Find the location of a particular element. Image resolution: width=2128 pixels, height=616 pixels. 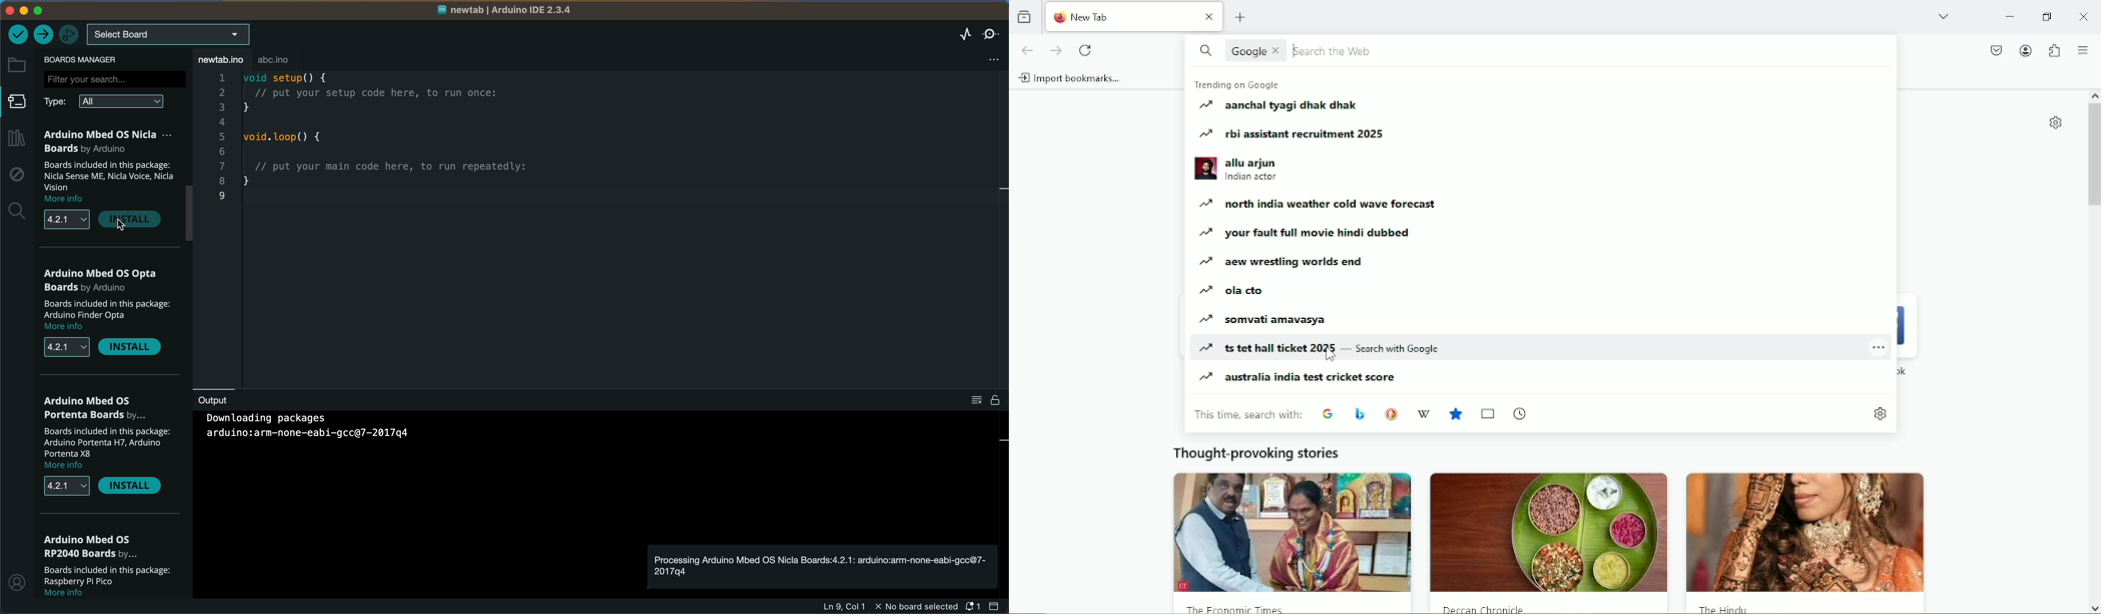

ts tet hall ticket 2025 is located at coordinates (1273, 348).